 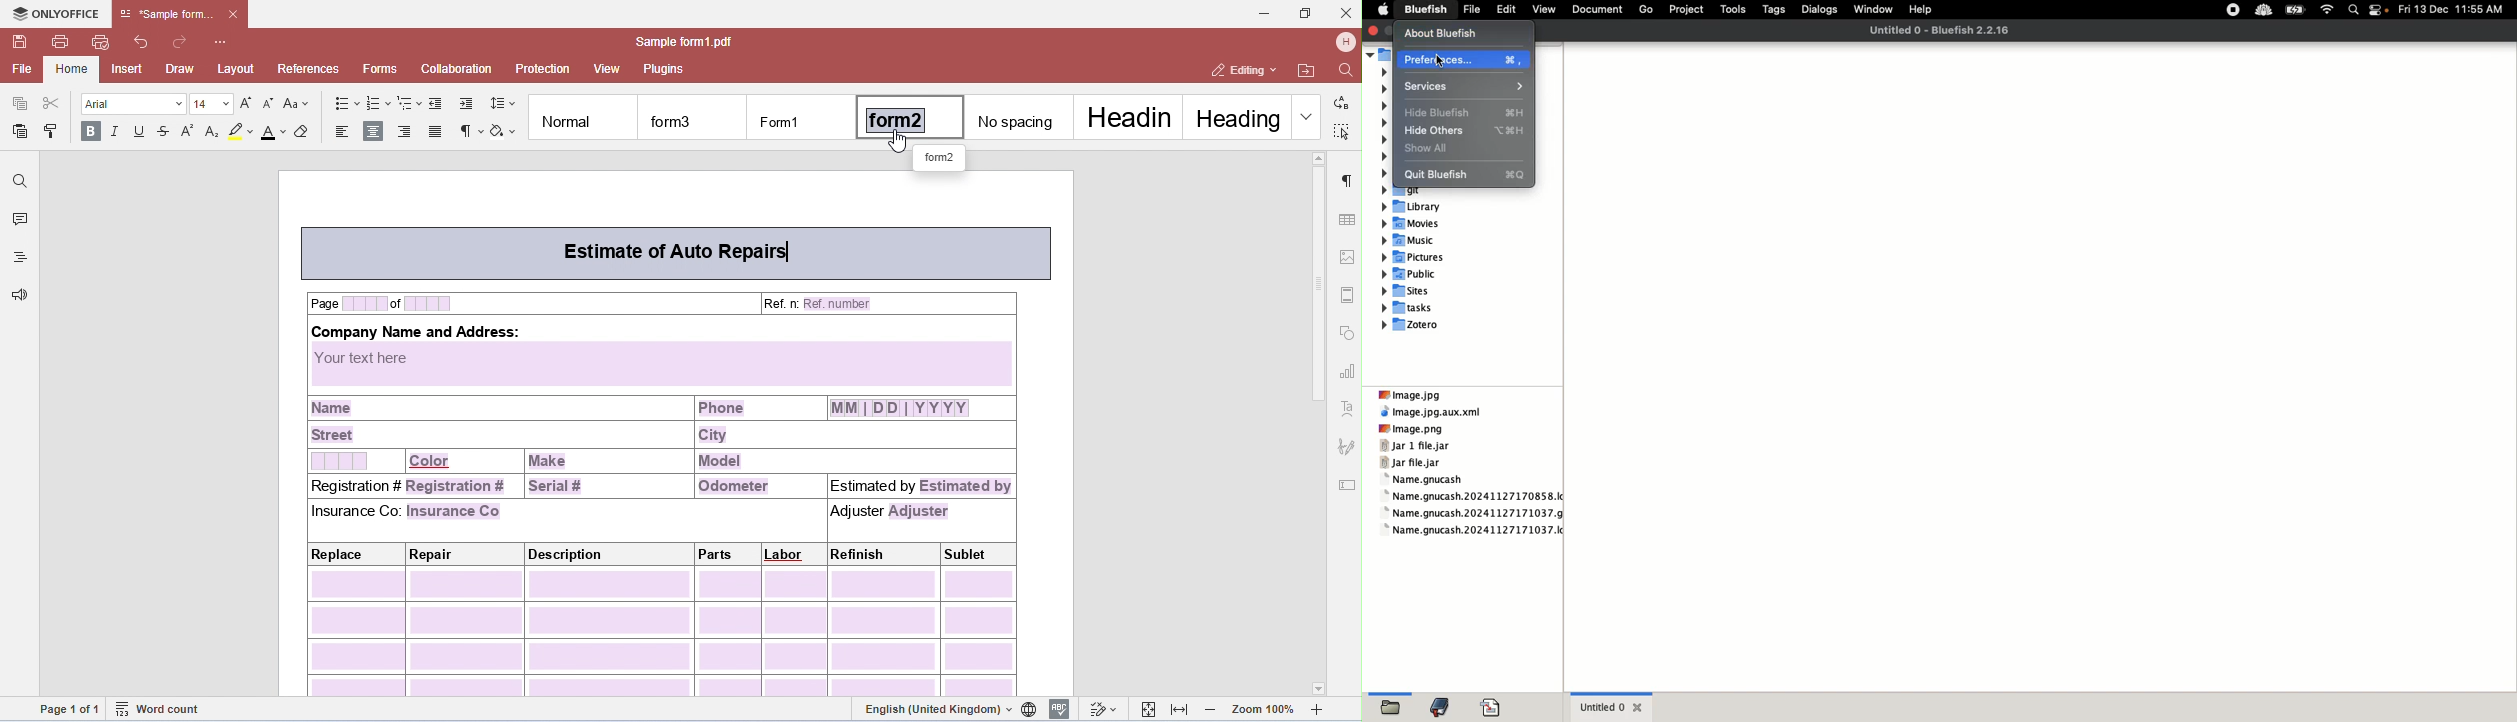 I want to click on tasks, so click(x=1413, y=309).